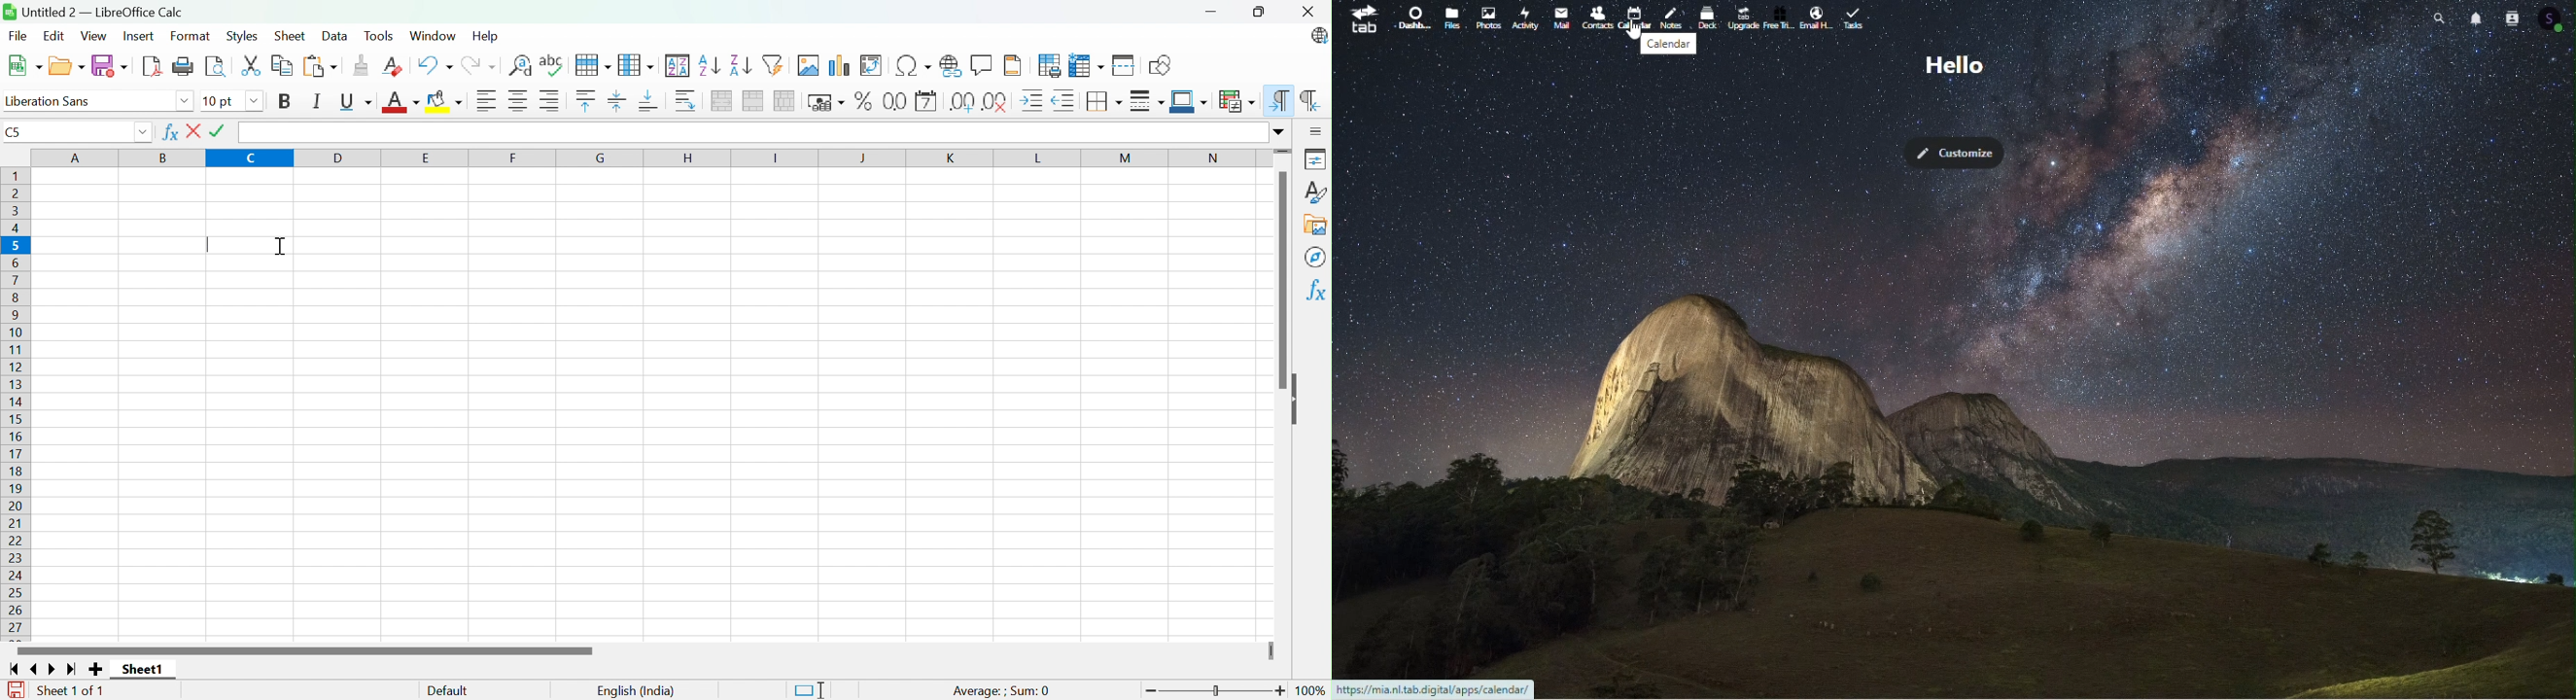 Image resolution: width=2576 pixels, height=700 pixels. What do you see at coordinates (358, 103) in the screenshot?
I see `Underline` at bounding box center [358, 103].